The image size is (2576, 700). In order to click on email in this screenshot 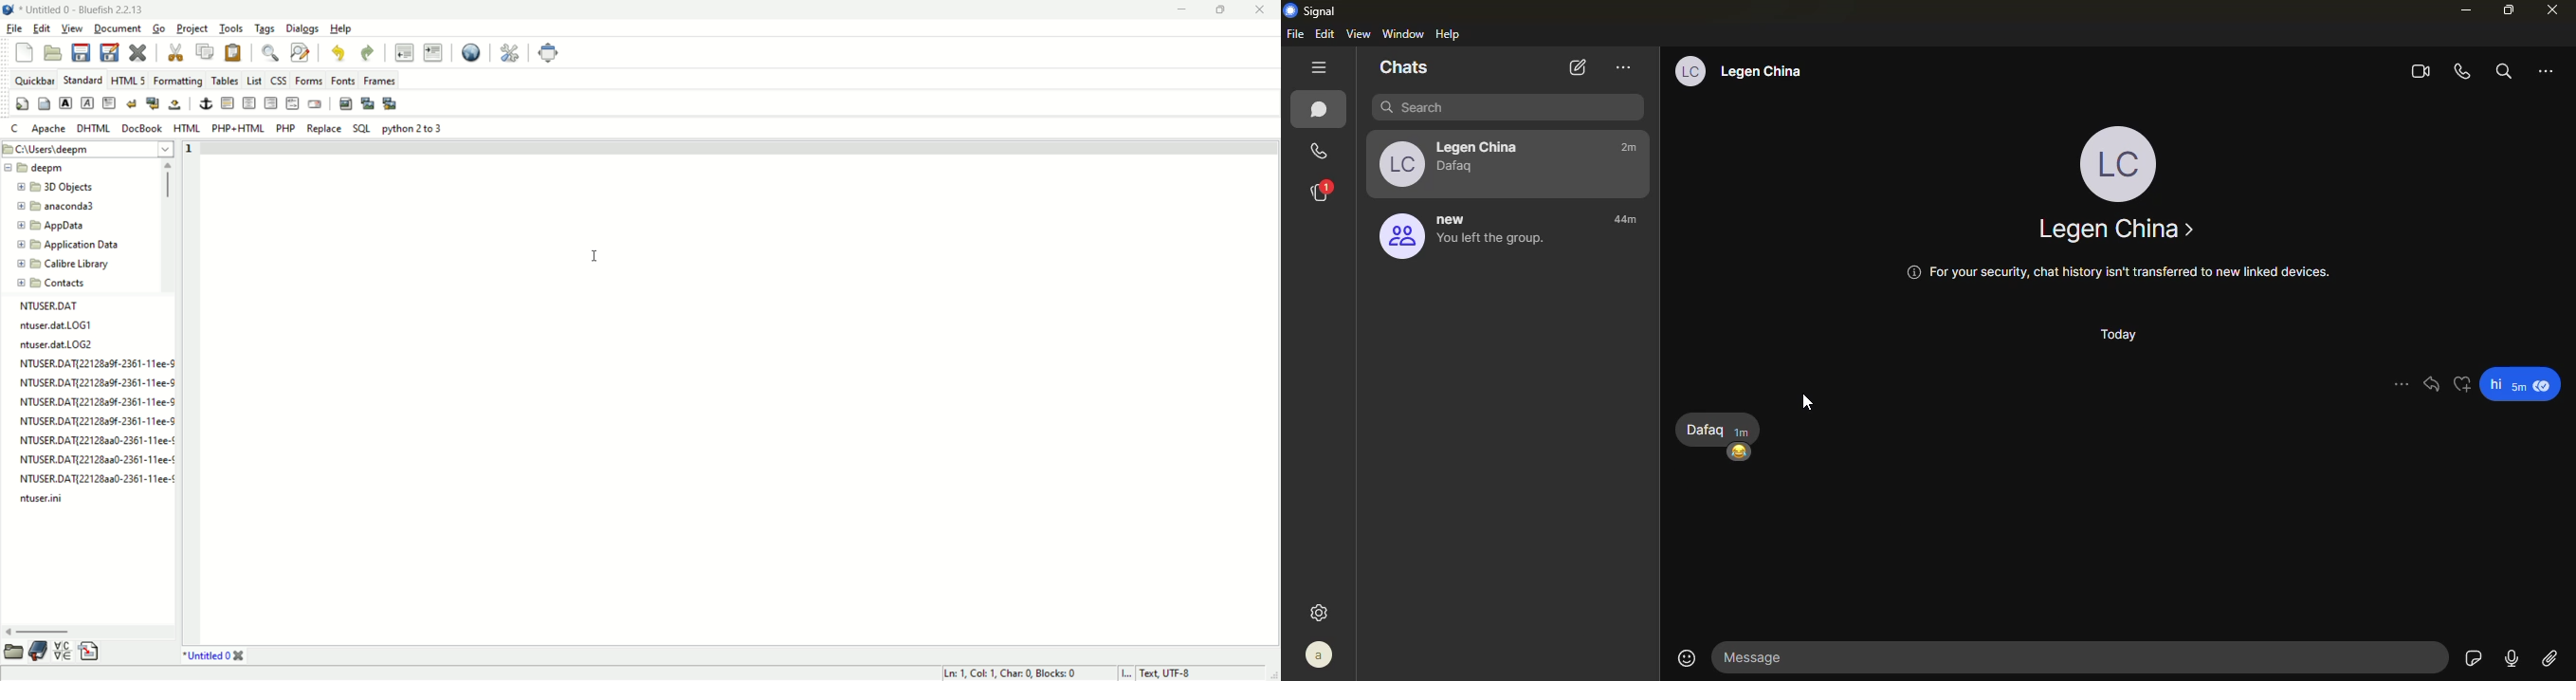, I will do `click(314, 105)`.